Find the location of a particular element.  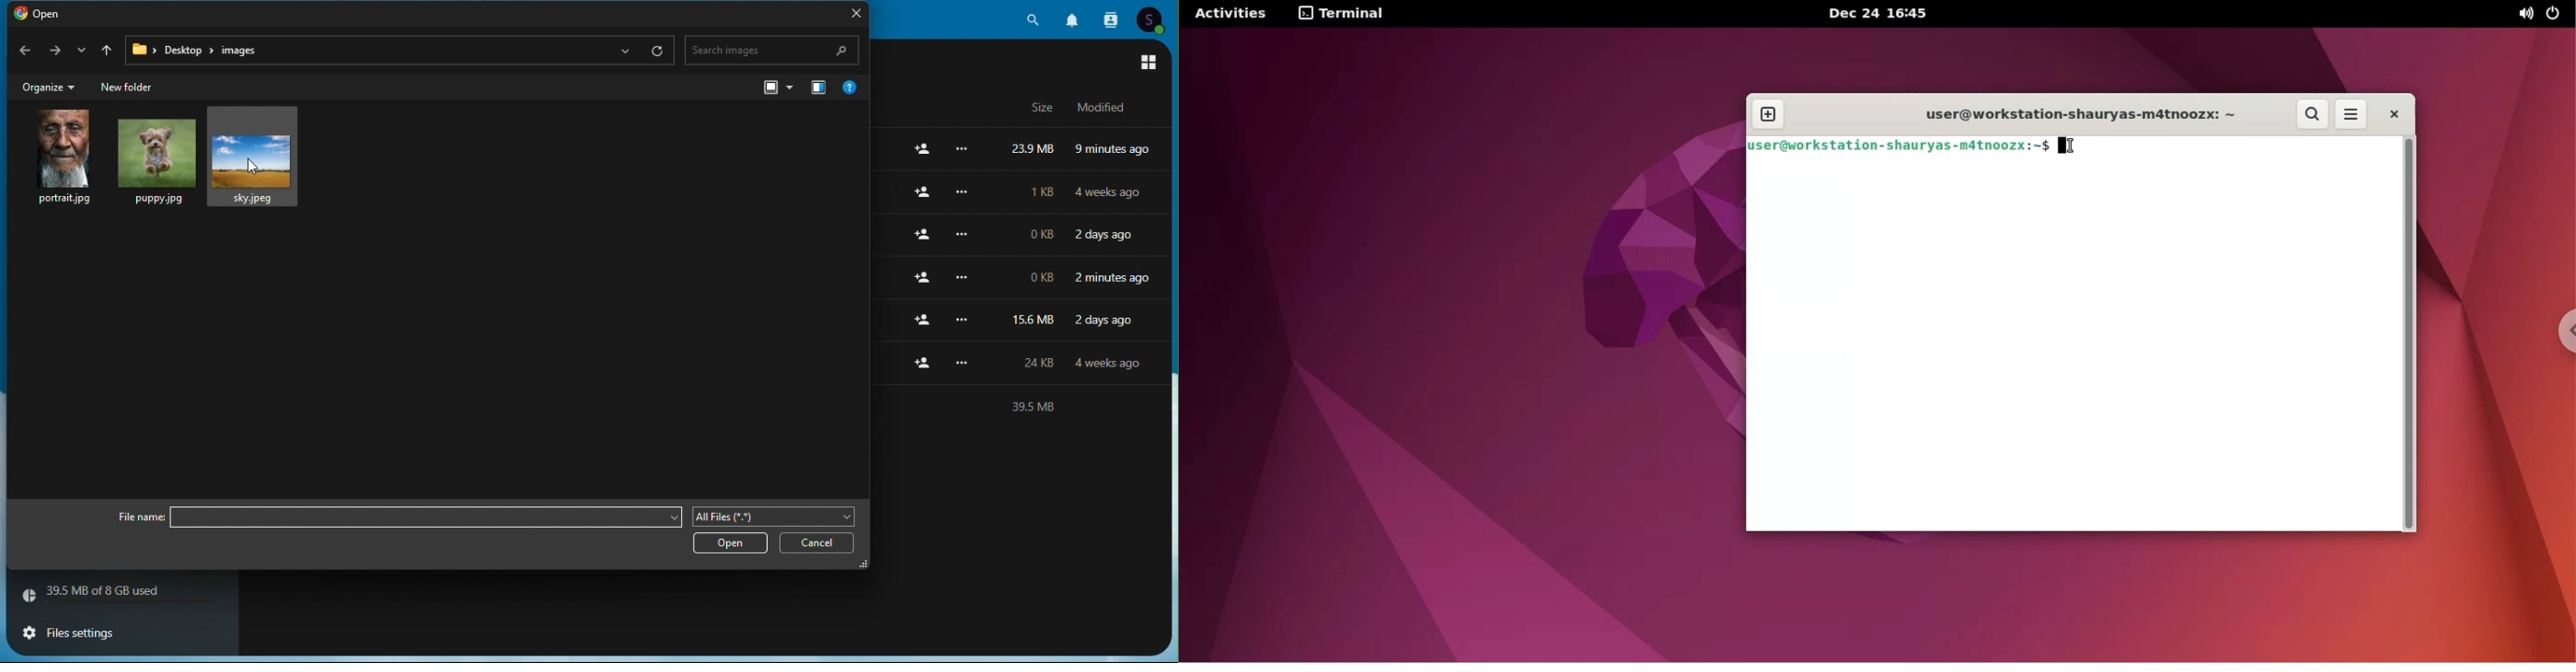

Help is located at coordinates (849, 85).